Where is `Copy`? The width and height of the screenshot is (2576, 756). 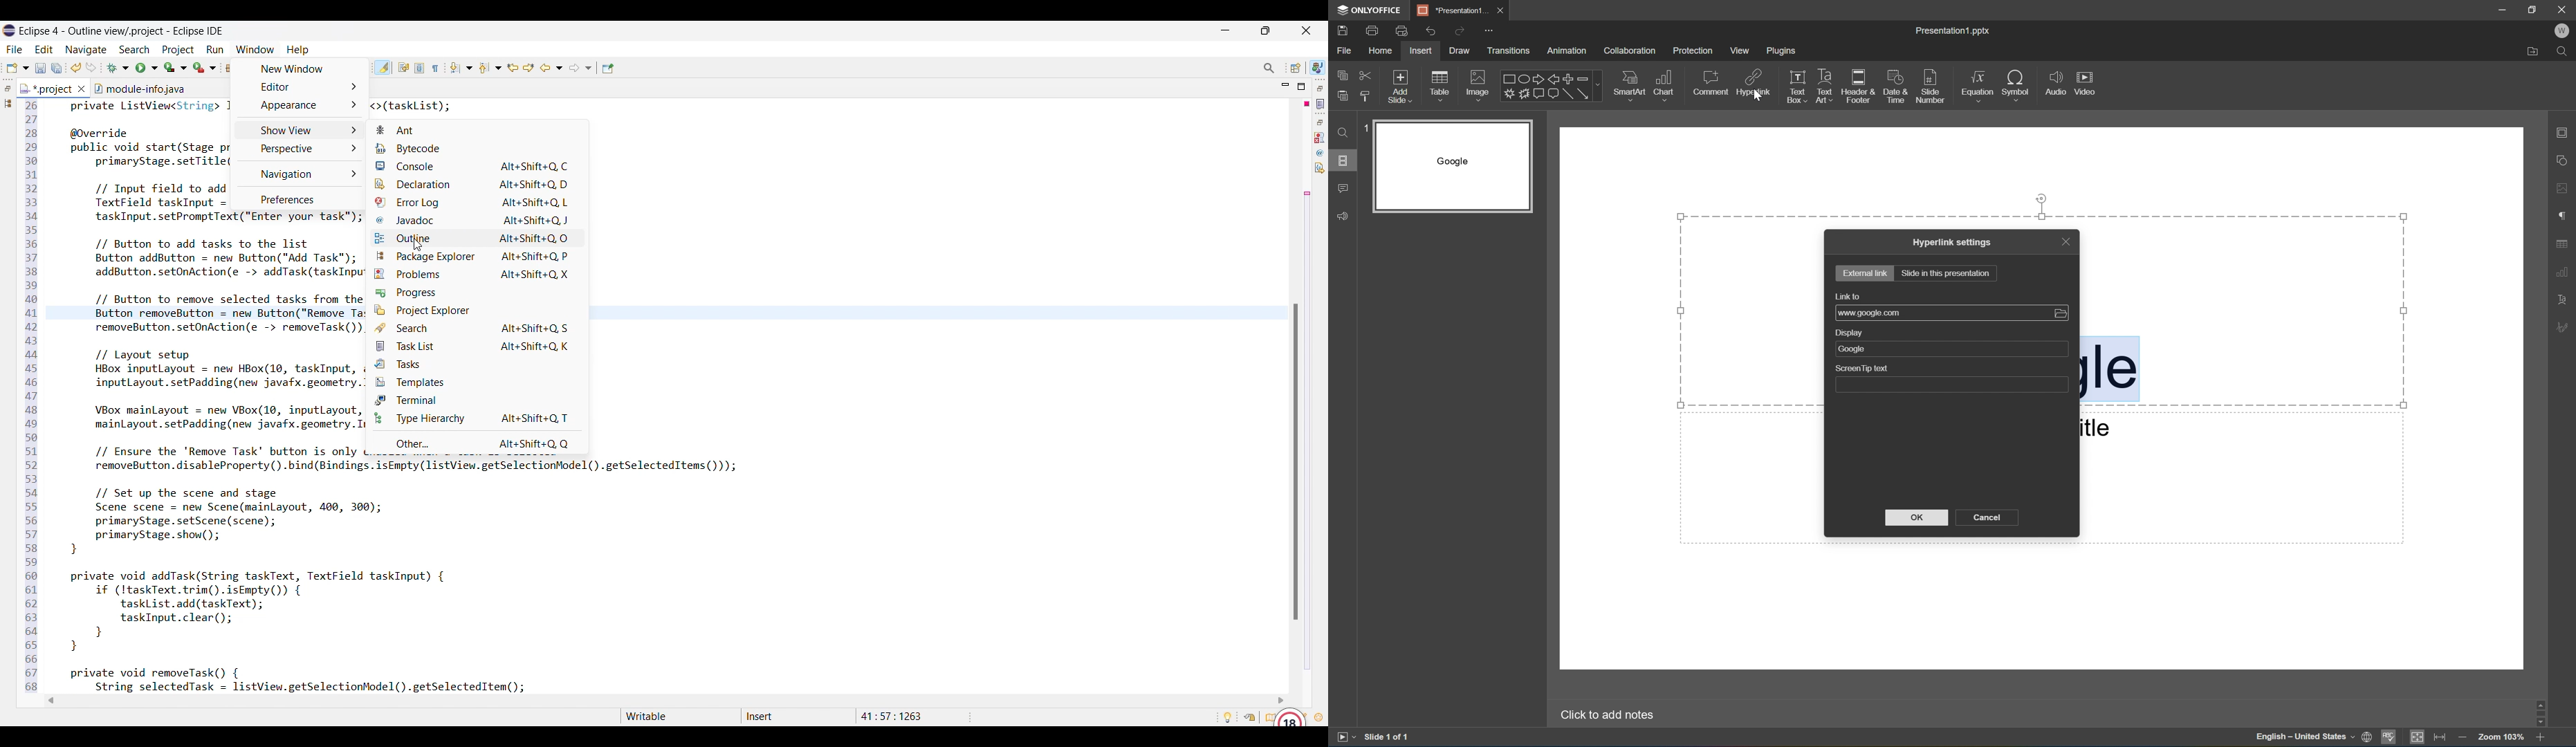 Copy is located at coordinates (1342, 74).